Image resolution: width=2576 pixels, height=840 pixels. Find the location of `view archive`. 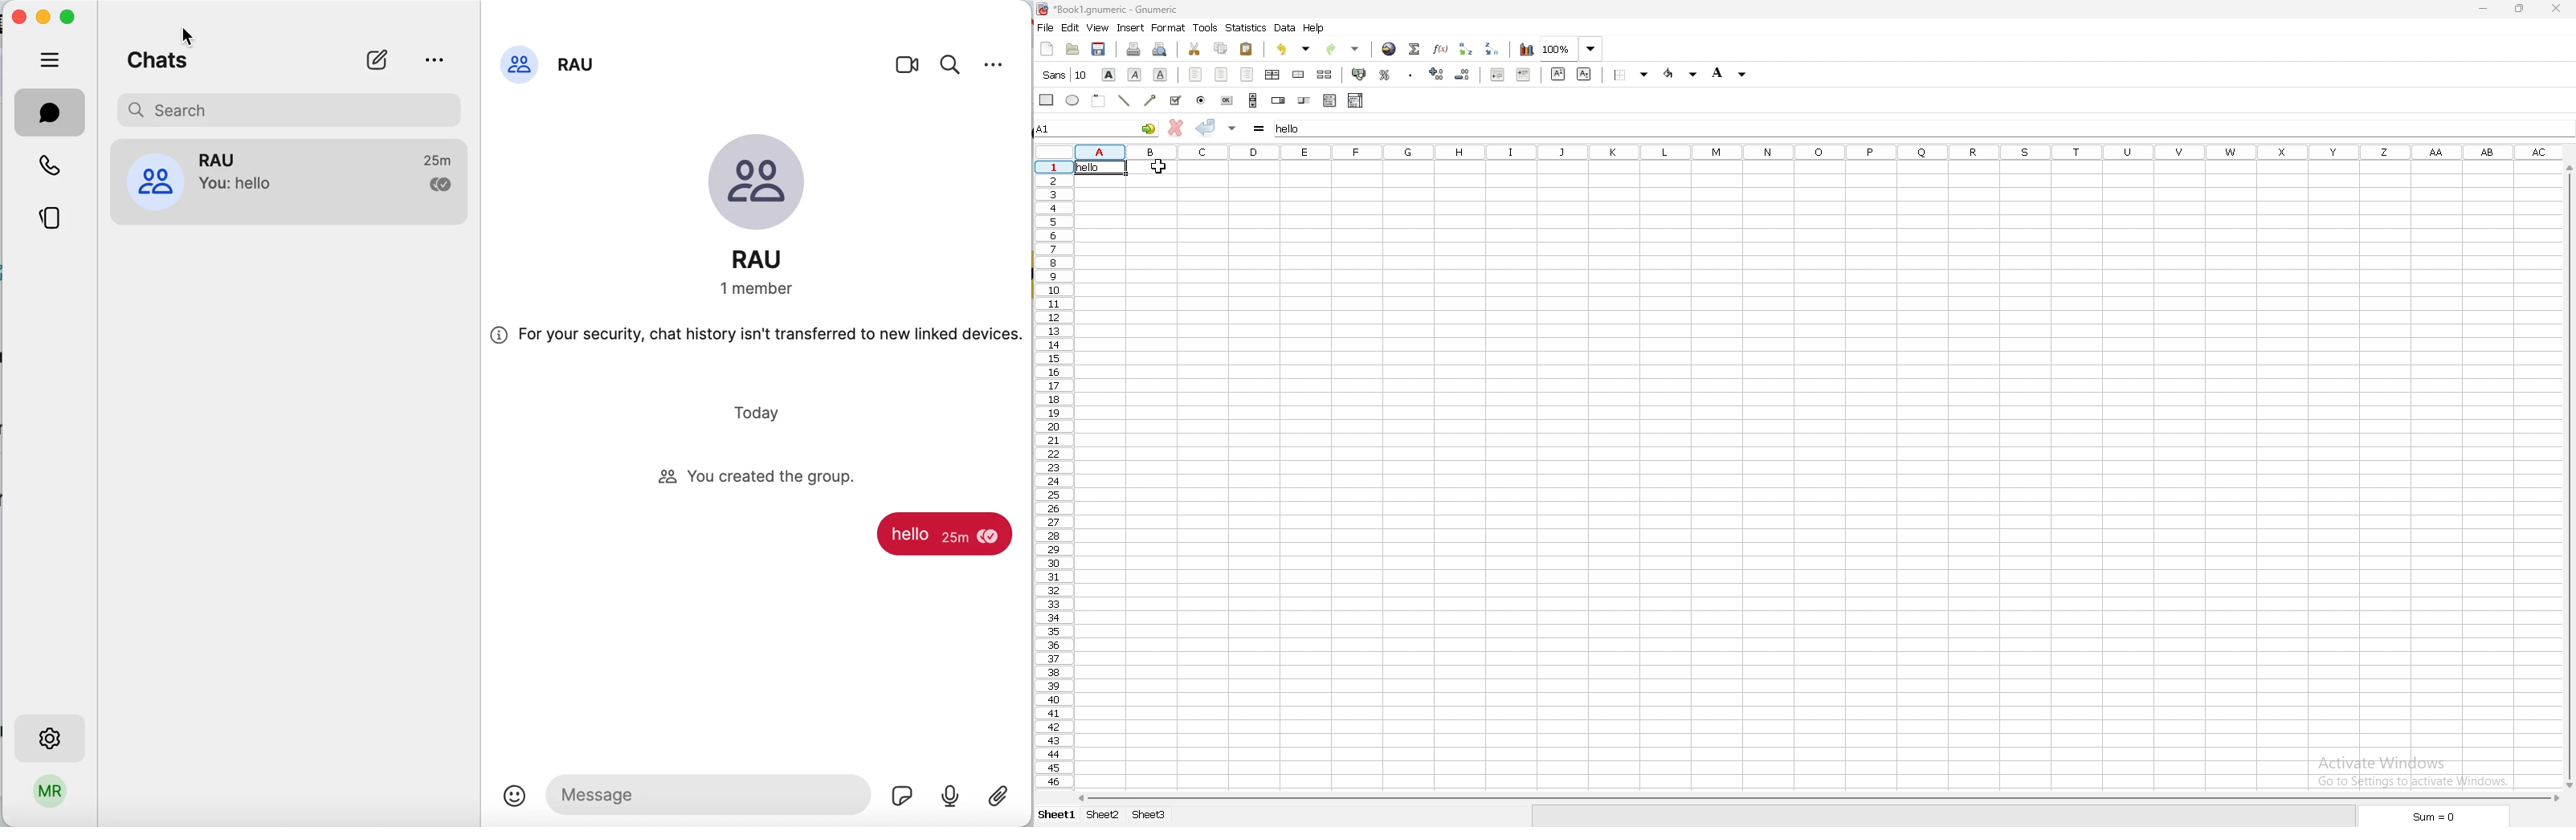

view archive is located at coordinates (438, 60).